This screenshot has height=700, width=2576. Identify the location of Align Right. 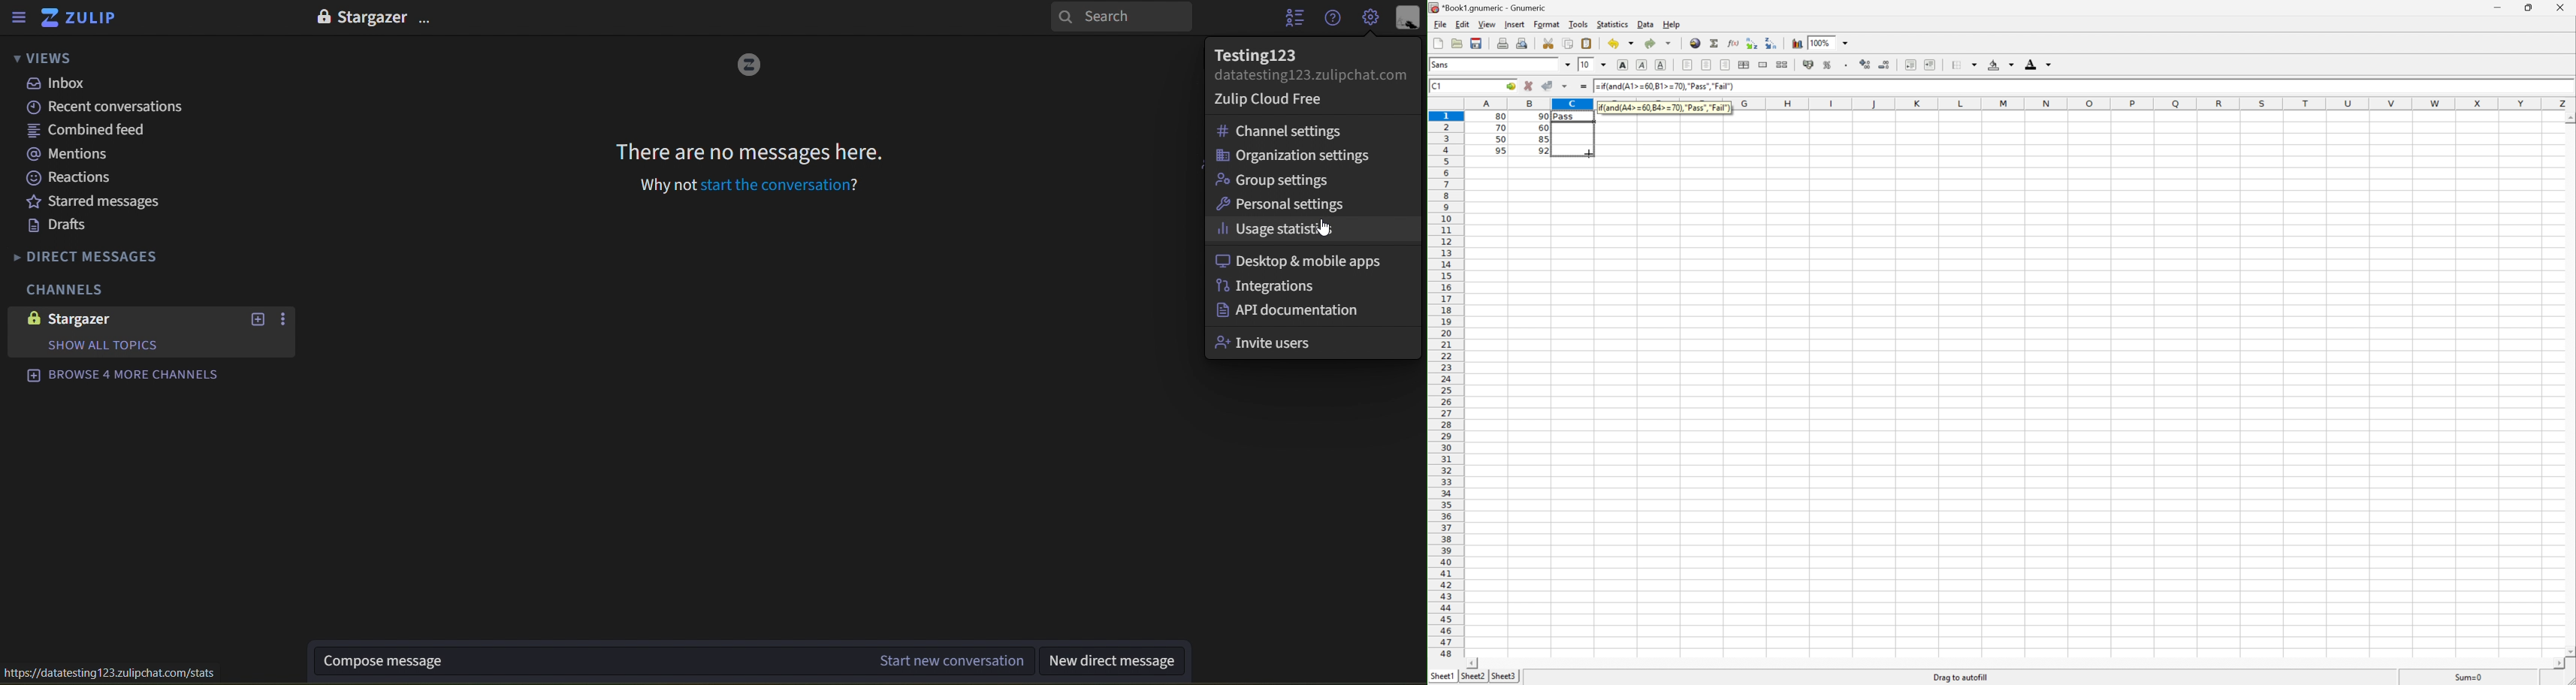
(1687, 65).